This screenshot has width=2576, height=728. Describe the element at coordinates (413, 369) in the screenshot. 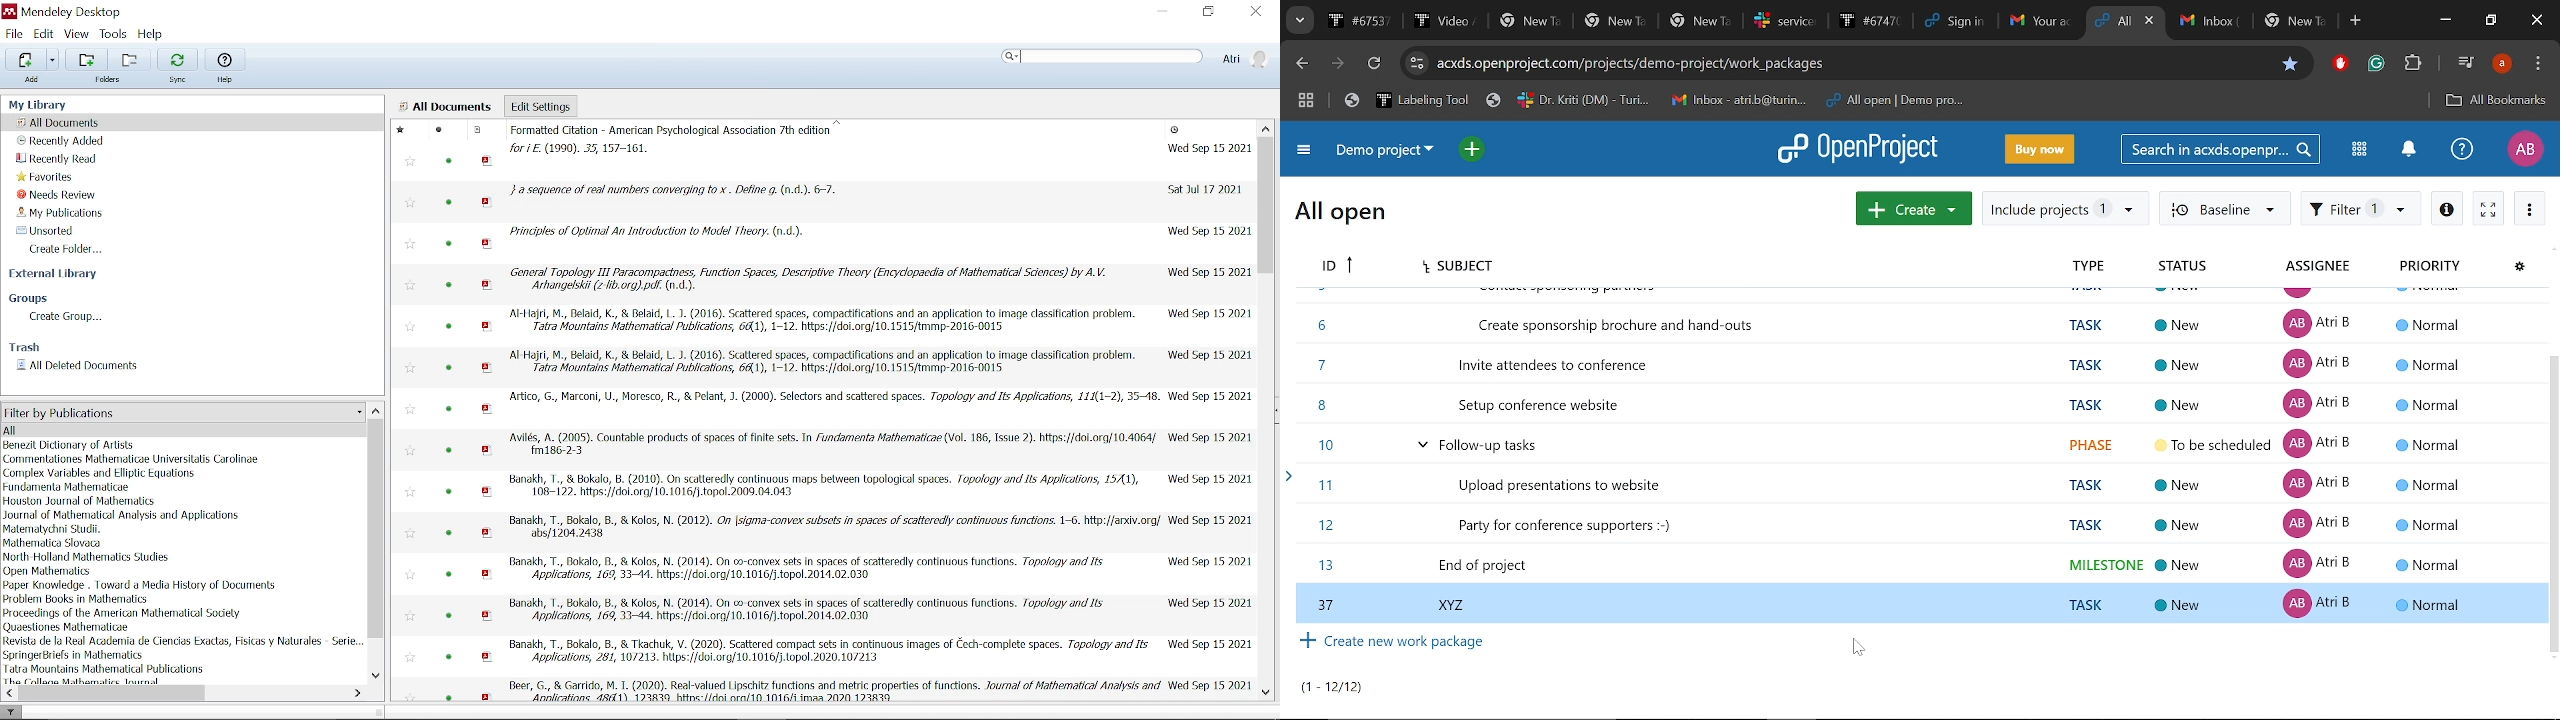

I see `favourite` at that location.